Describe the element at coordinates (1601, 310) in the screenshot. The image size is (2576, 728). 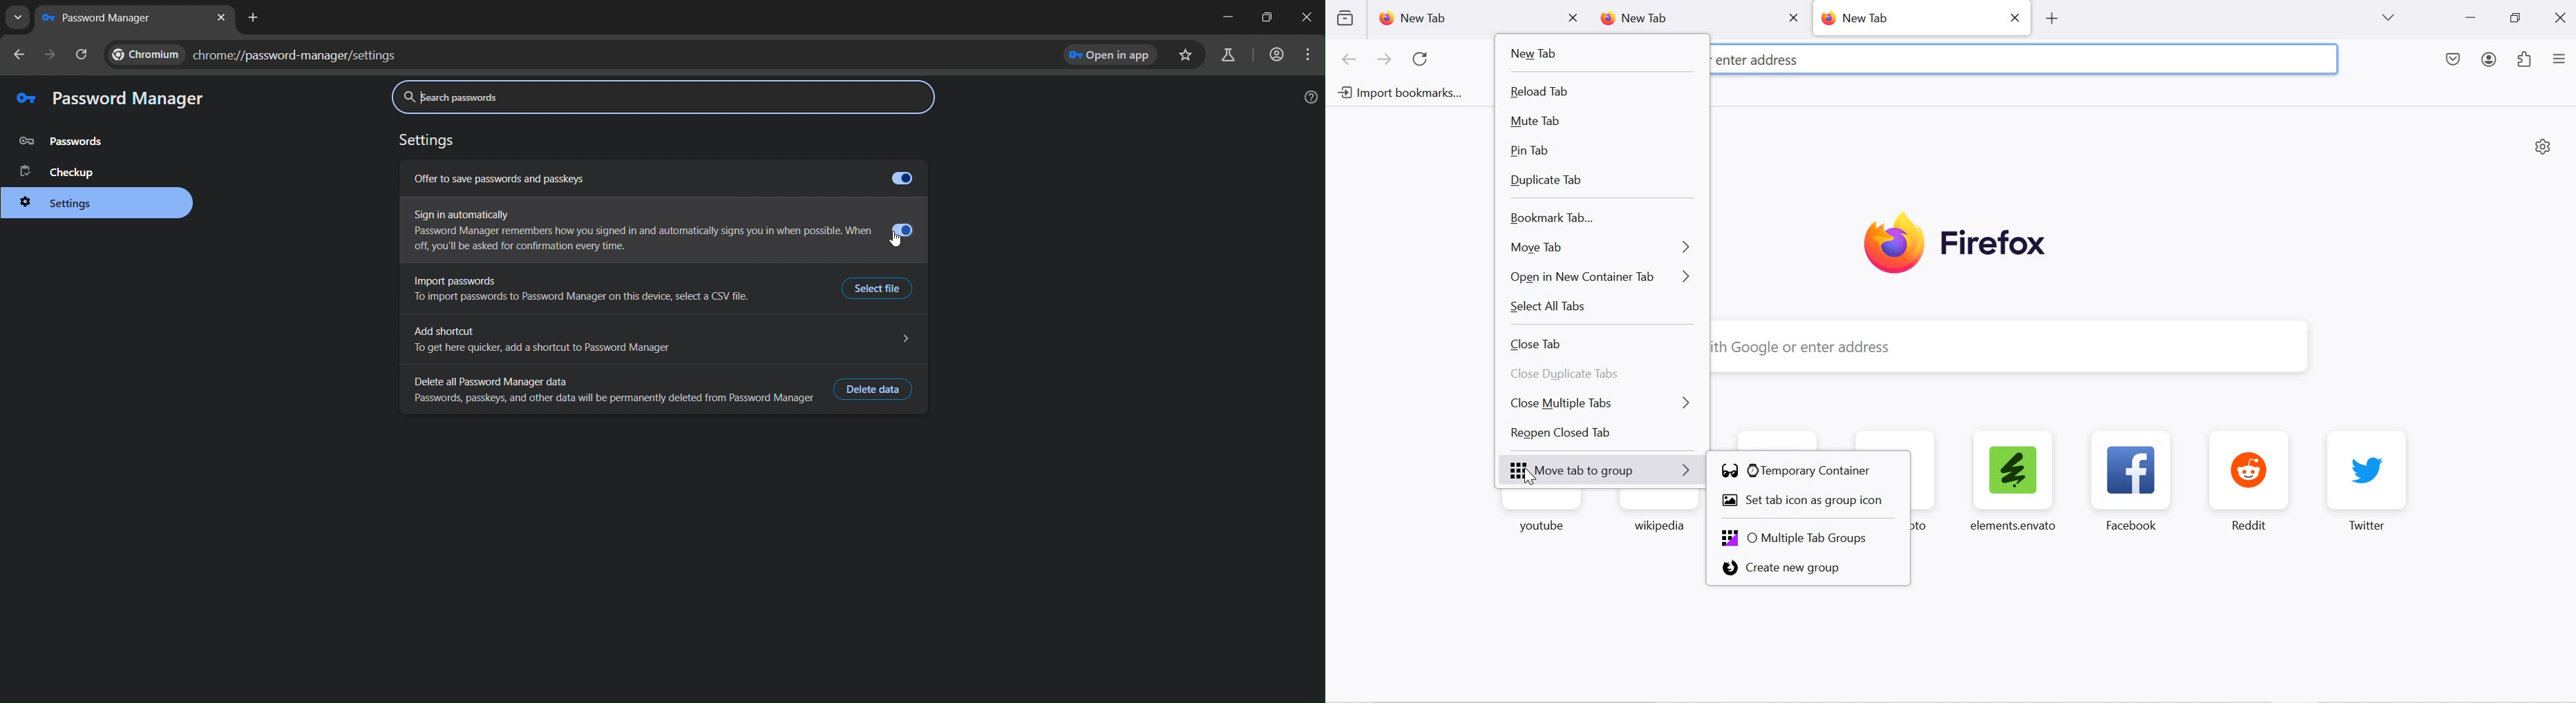
I see `select all tabs` at that location.